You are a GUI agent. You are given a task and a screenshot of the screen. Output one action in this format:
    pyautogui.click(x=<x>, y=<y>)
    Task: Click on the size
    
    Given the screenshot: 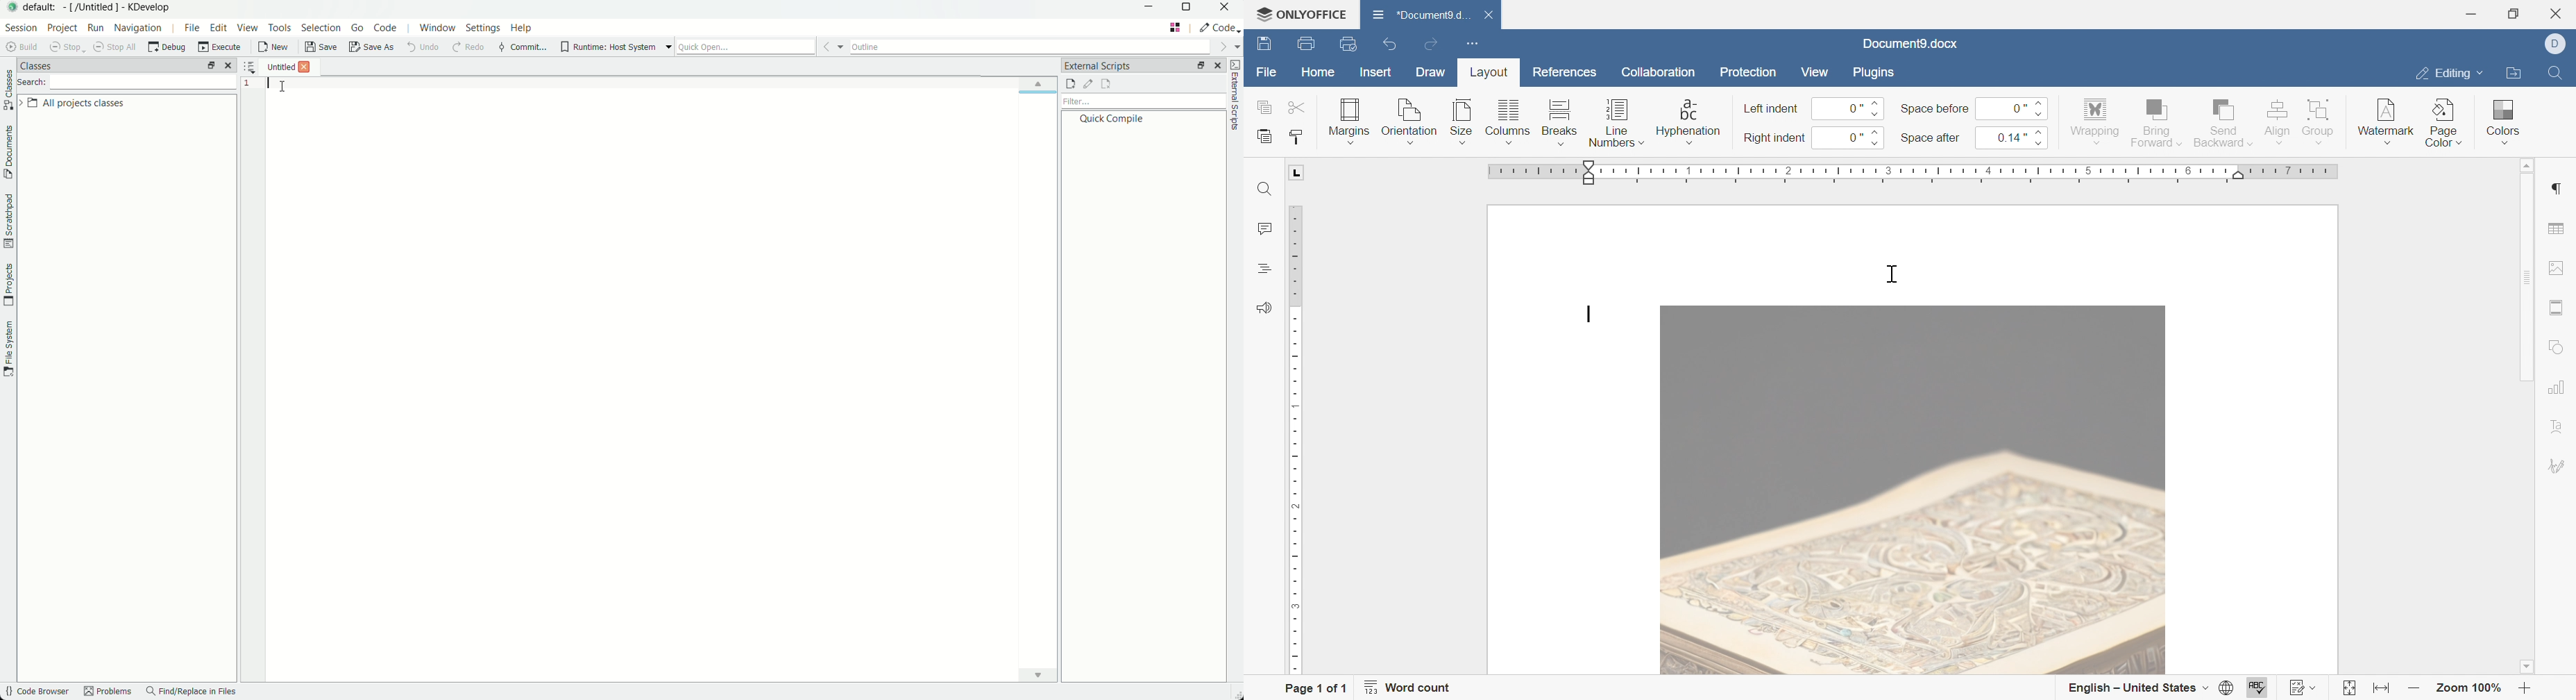 What is the action you would take?
    pyautogui.click(x=1461, y=122)
    